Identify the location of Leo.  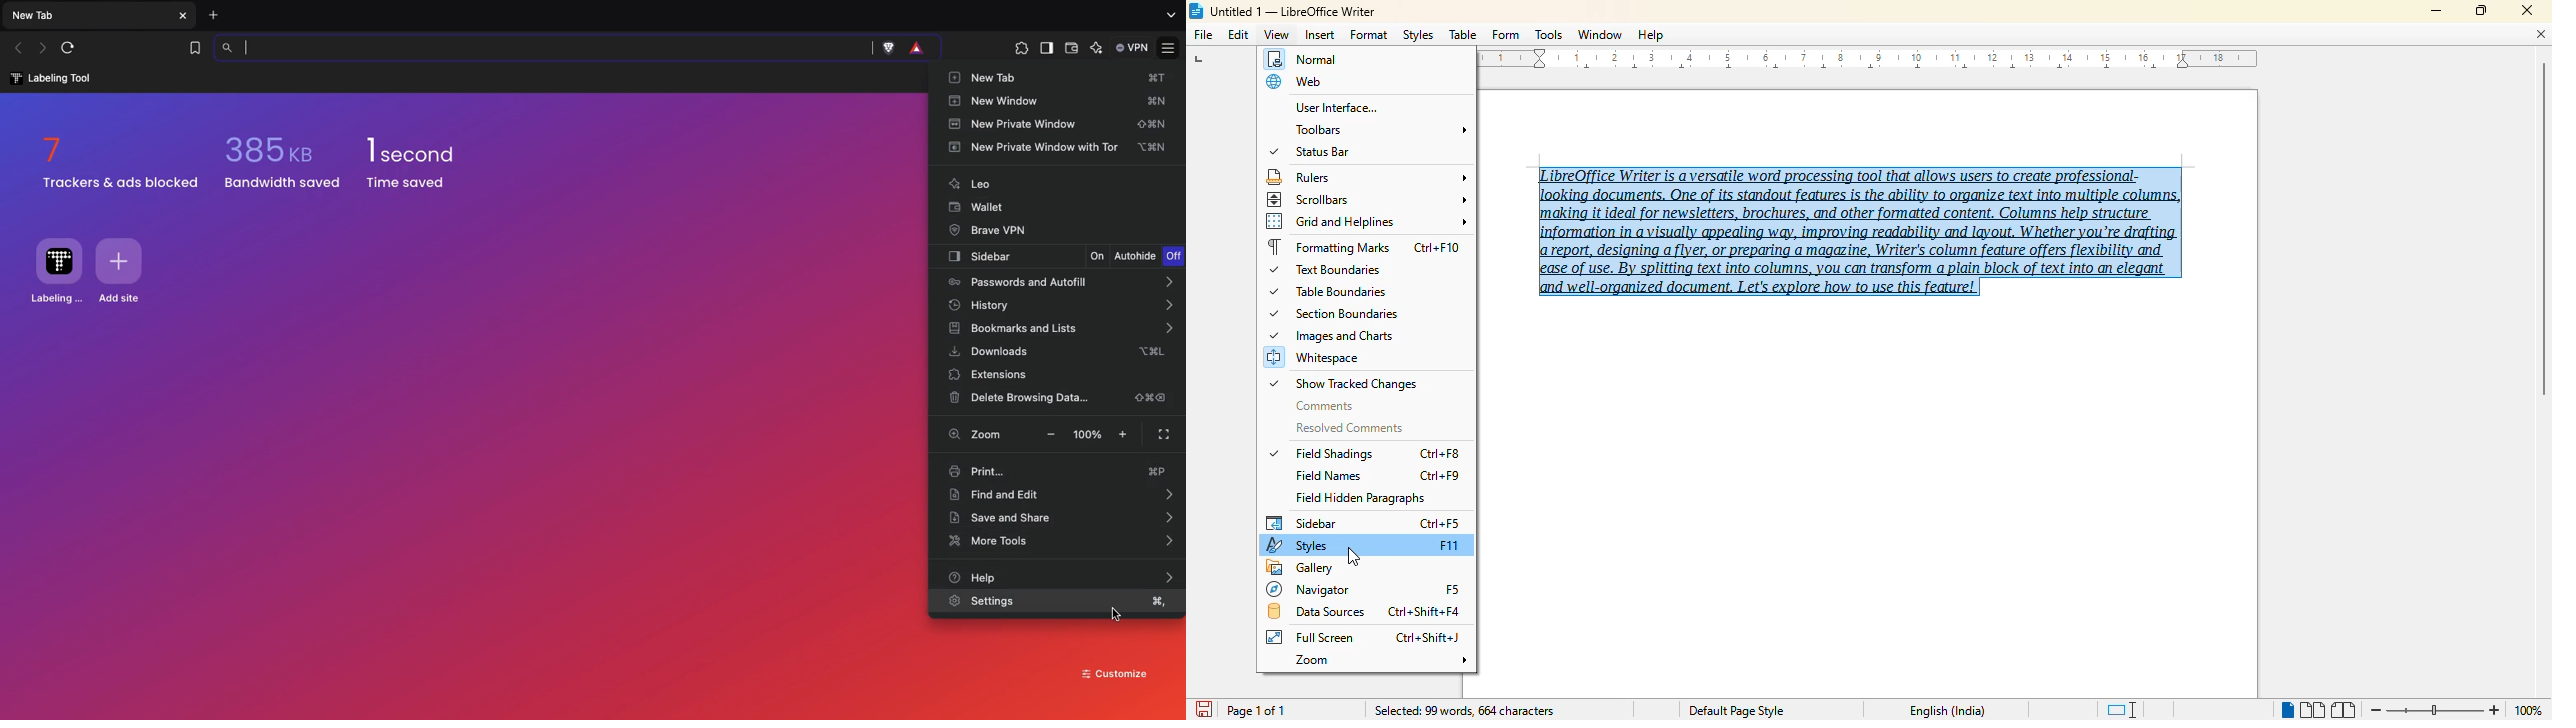
(969, 185).